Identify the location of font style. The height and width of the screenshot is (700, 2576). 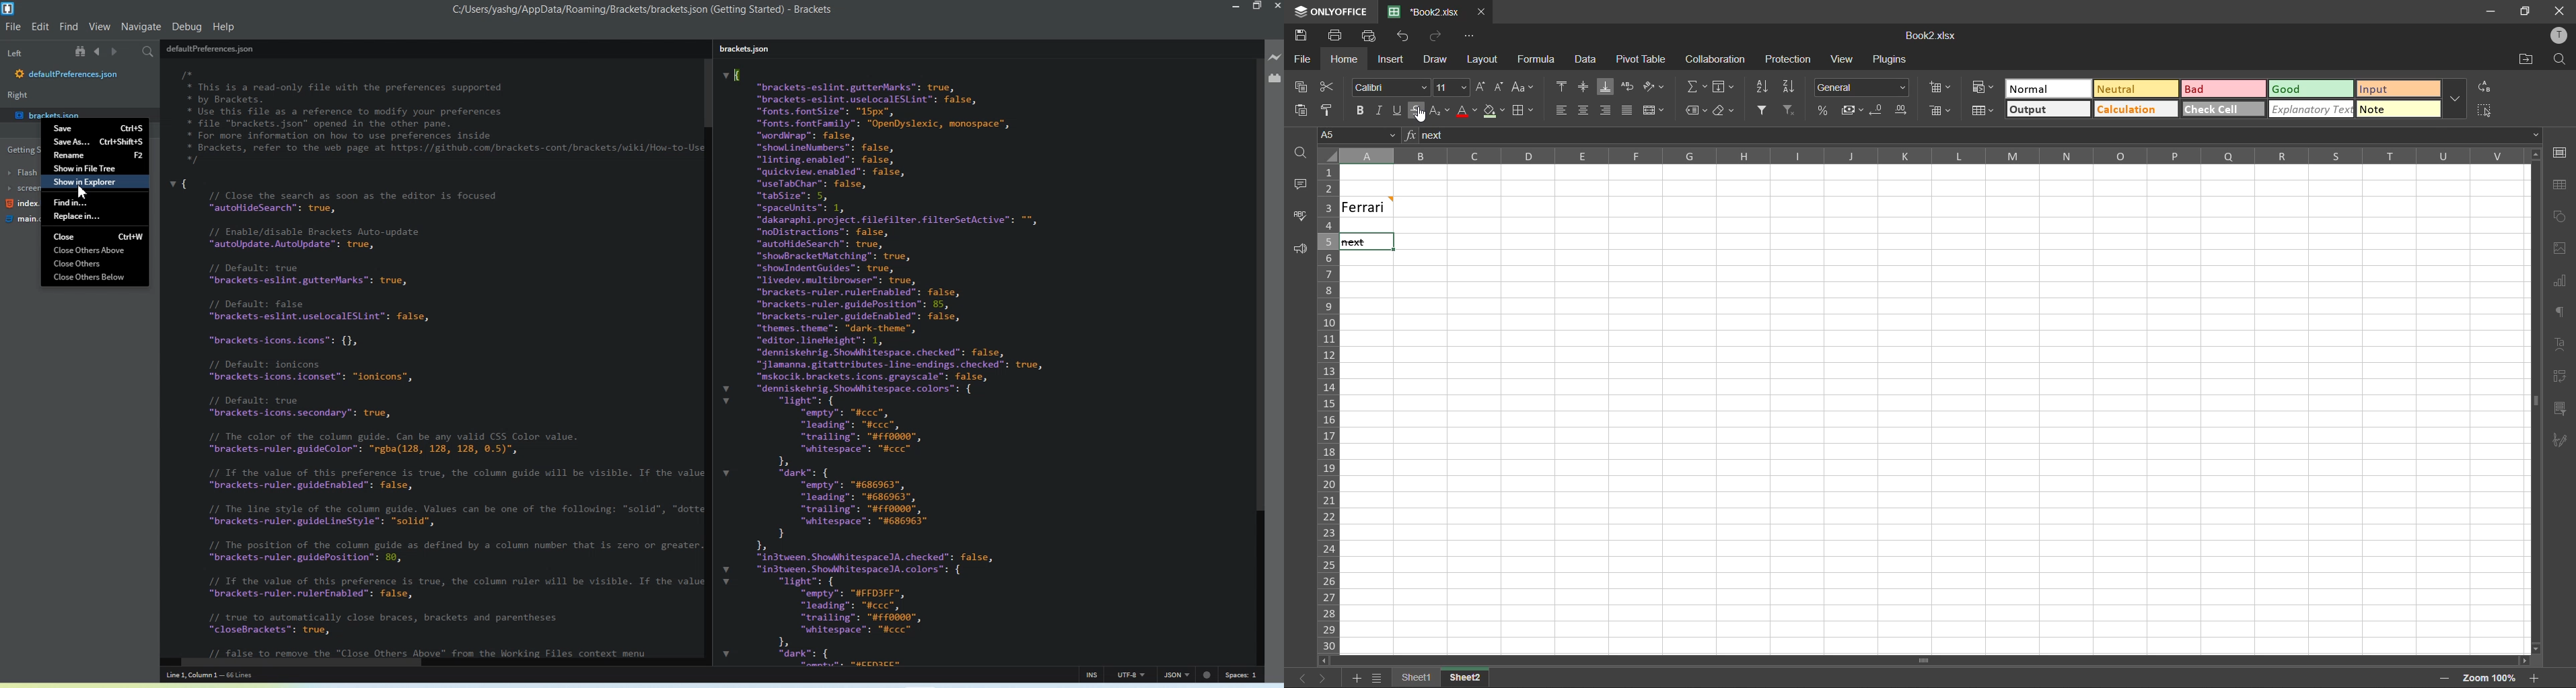
(1390, 88).